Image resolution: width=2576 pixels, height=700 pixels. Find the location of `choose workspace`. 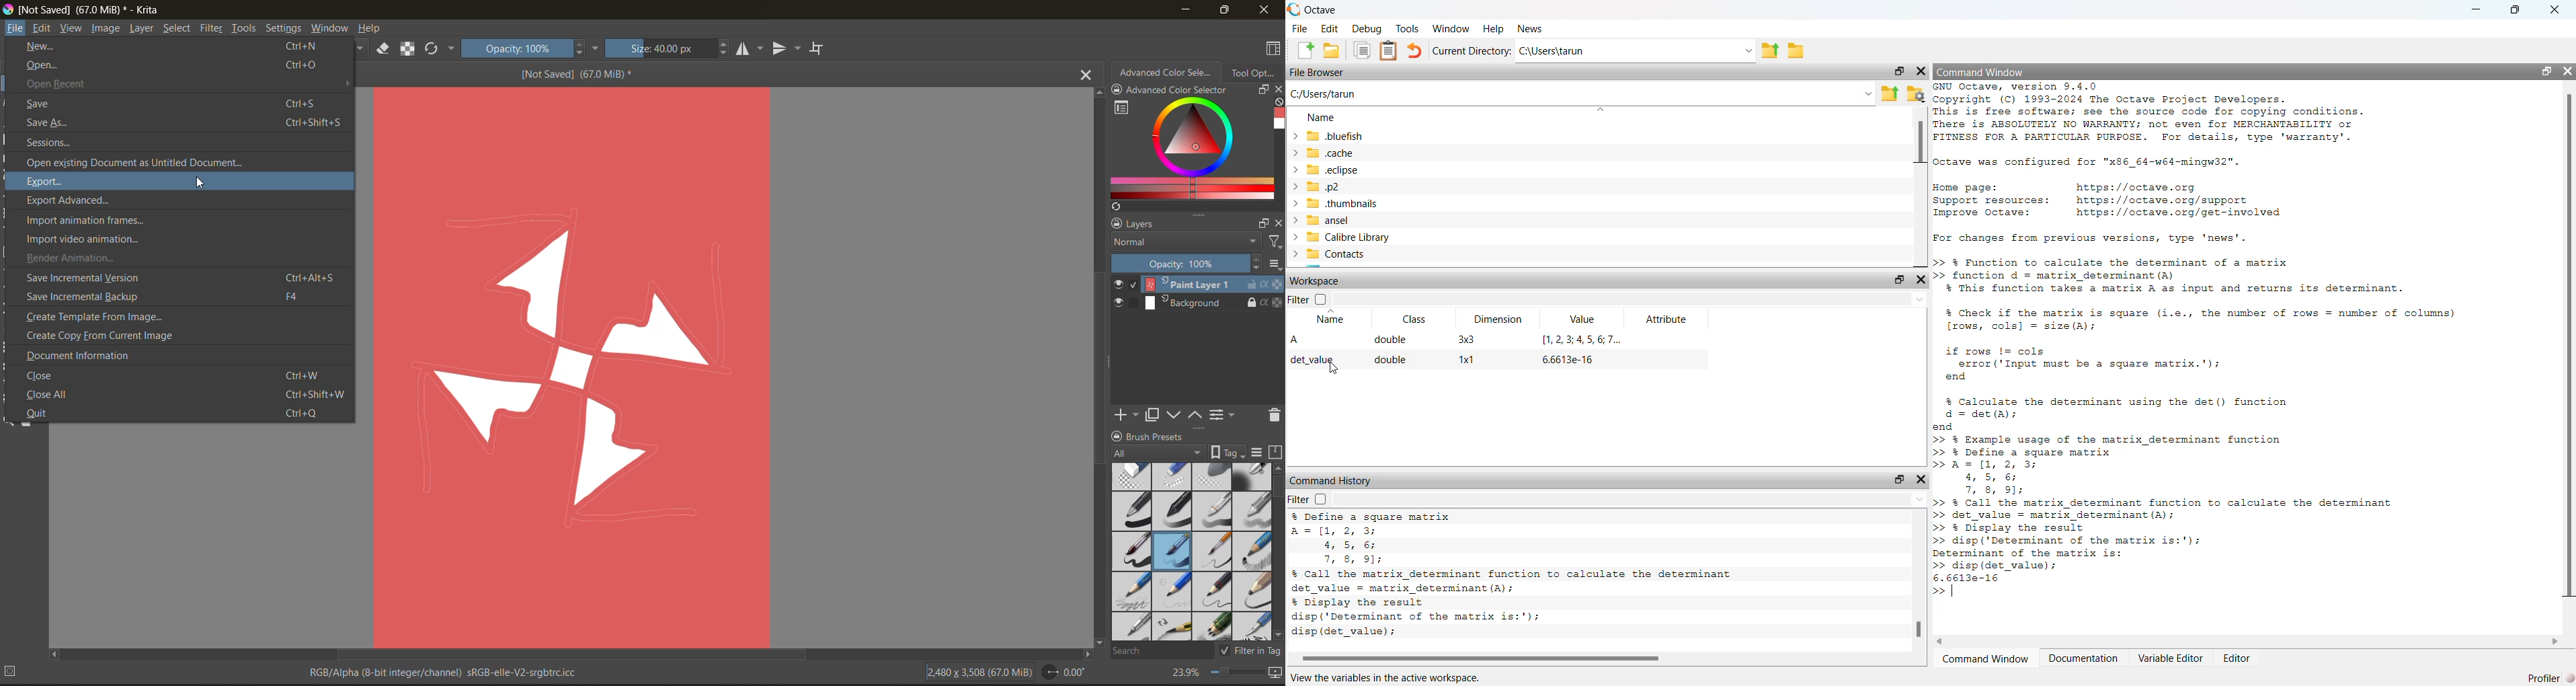

choose workspace is located at coordinates (1275, 48).